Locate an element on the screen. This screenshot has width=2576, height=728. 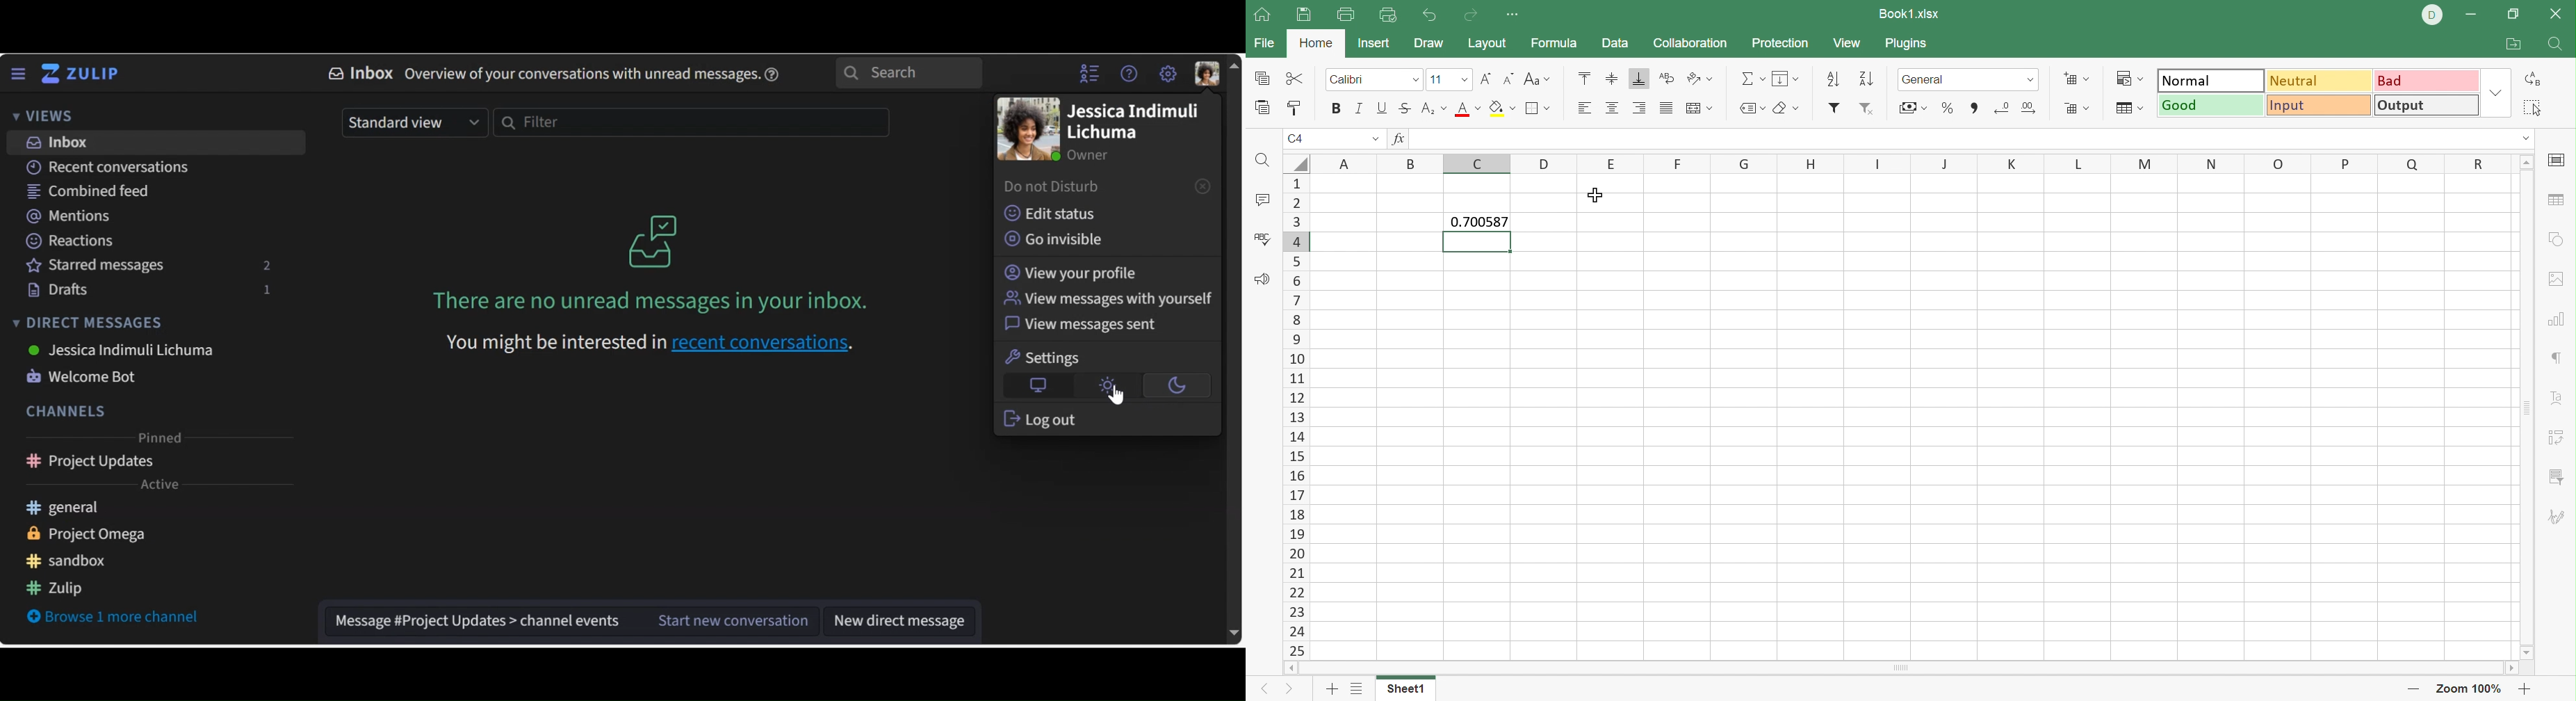
Merge and center is located at coordinates (1700, 109).